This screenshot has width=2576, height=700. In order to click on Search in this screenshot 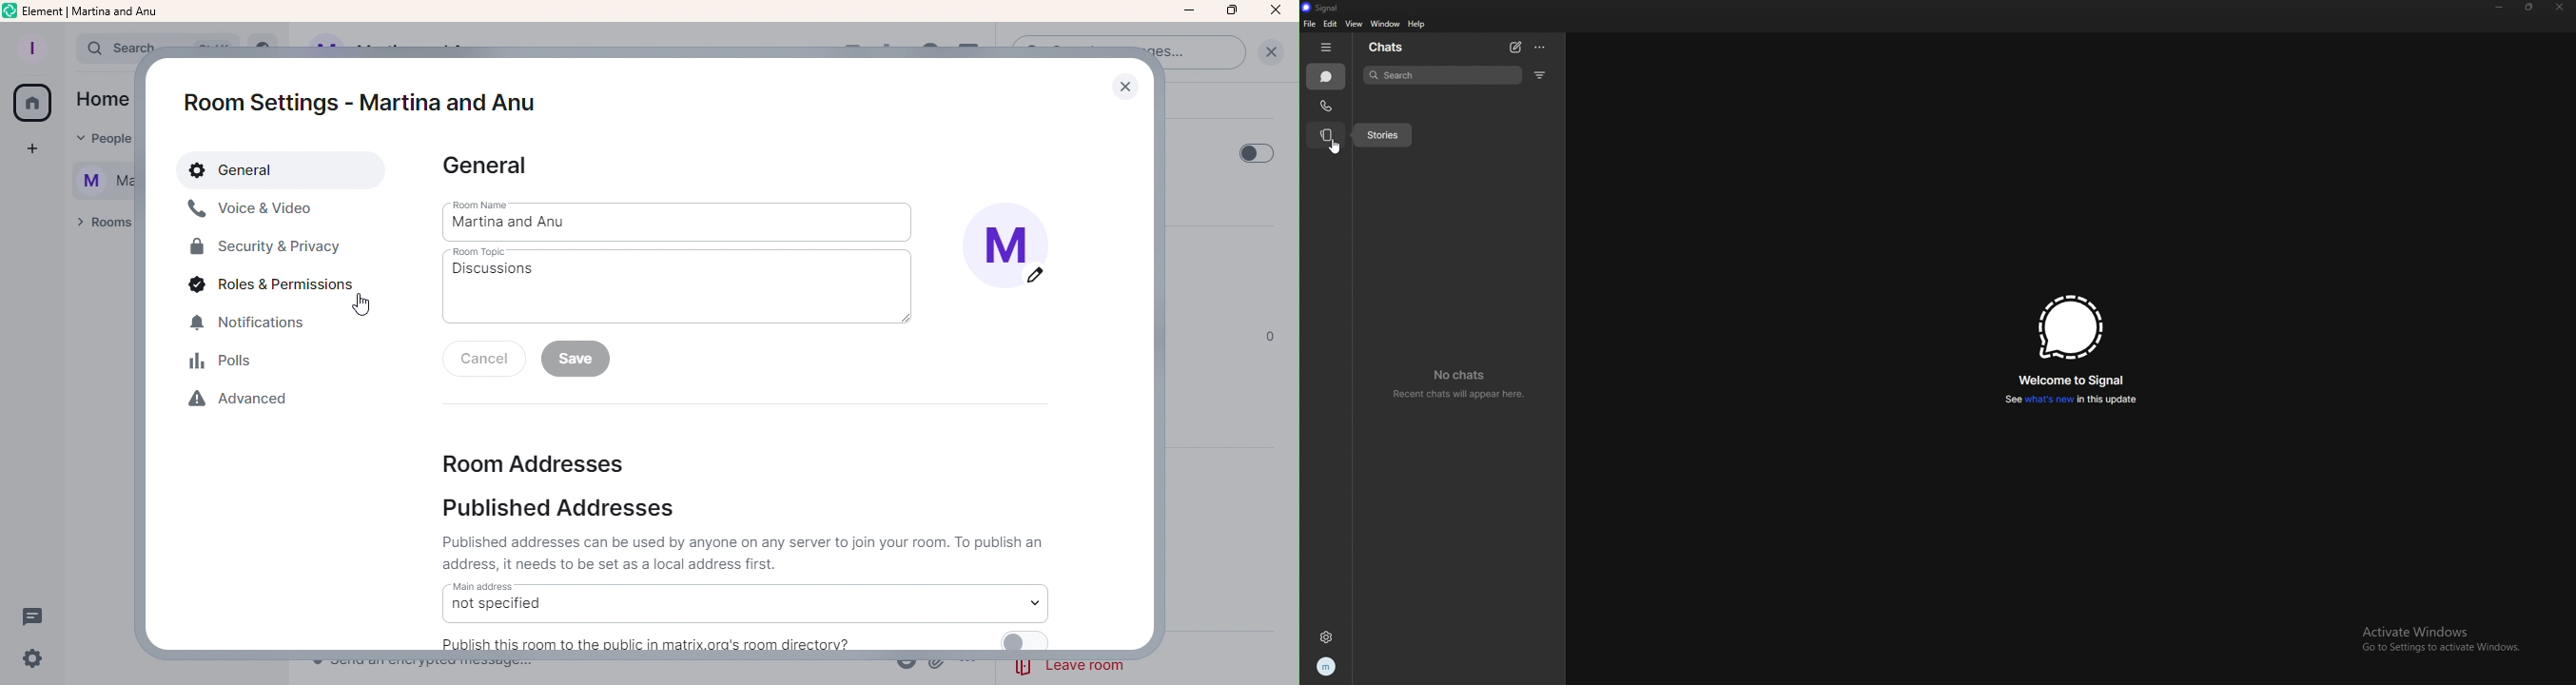, I will do `click(108, 50)`.